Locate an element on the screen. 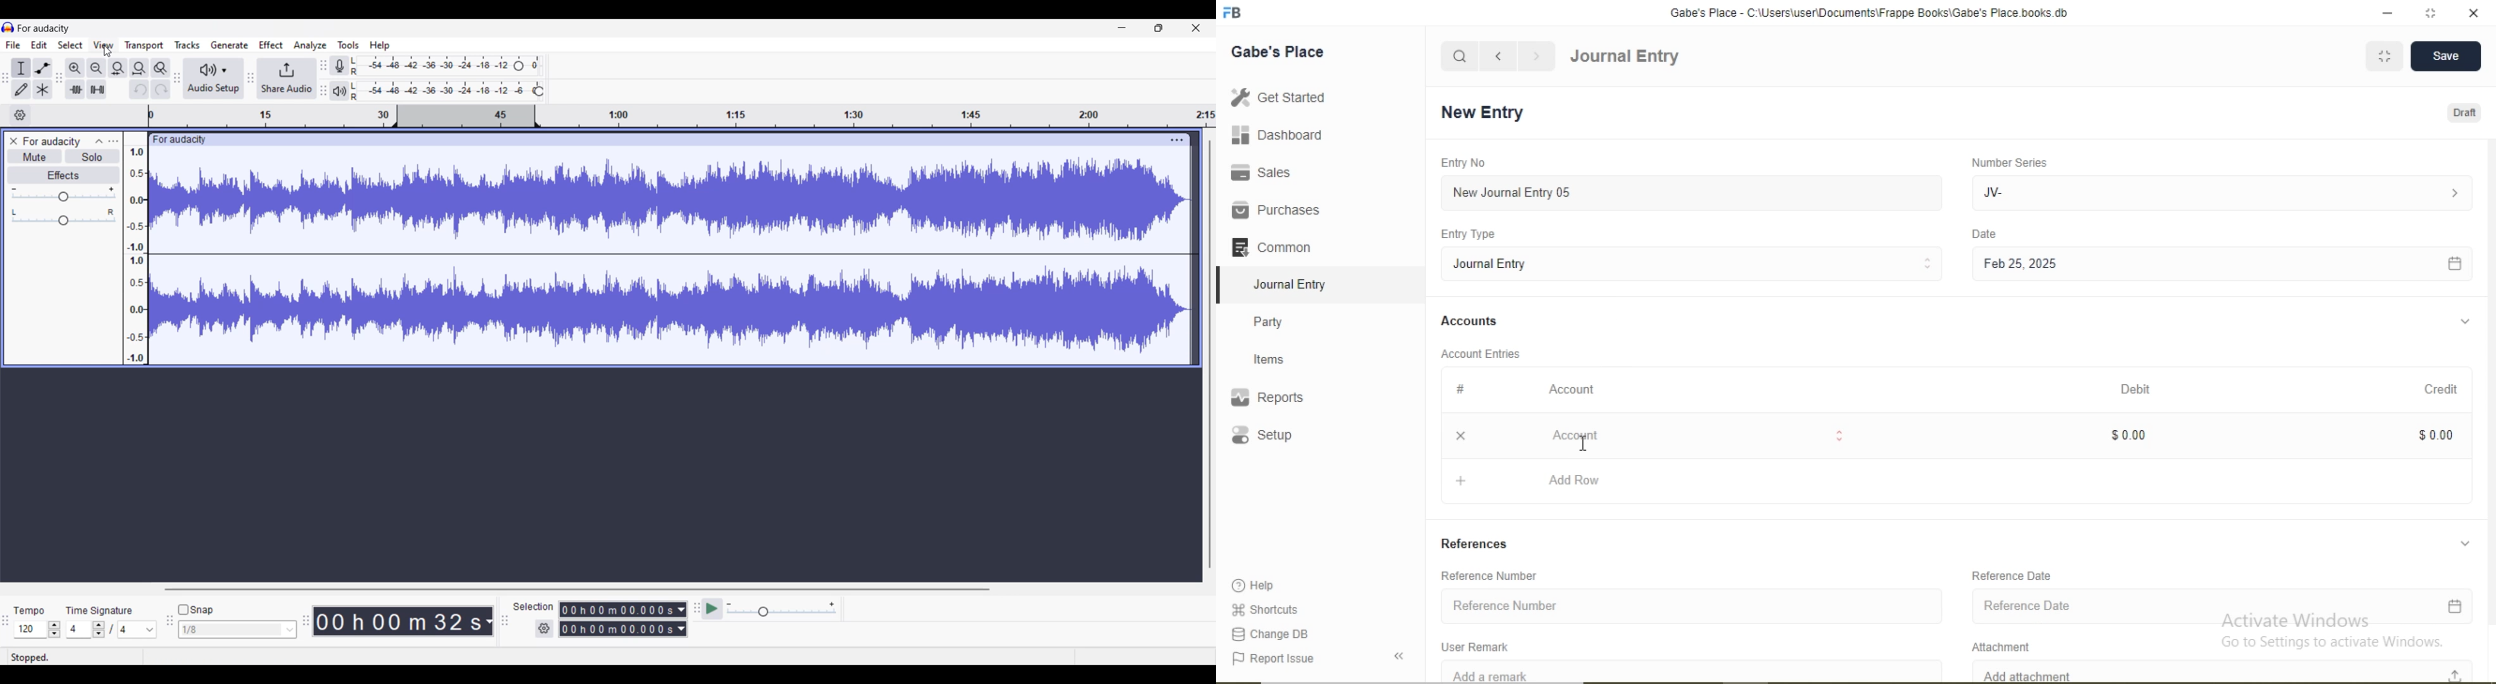 This screenshot has height=700, width=2520. Indicates selection duration settings is located at coordinates (534, 606).